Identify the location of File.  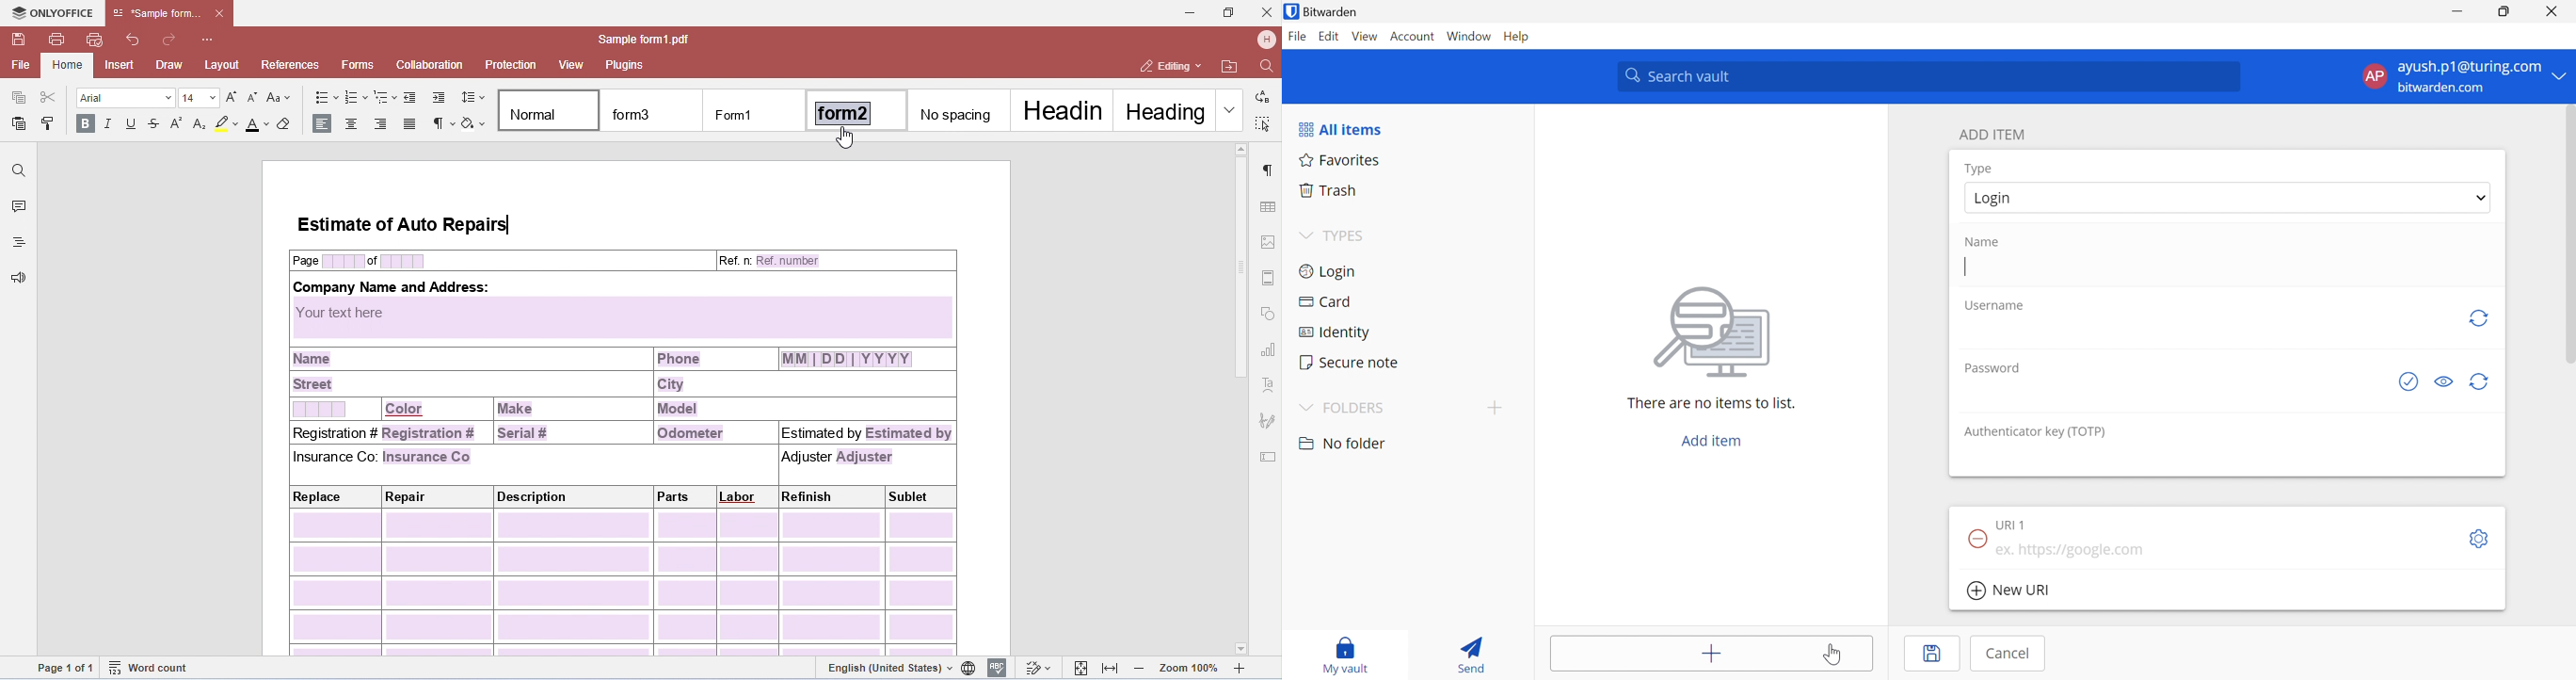
(1297, 36).